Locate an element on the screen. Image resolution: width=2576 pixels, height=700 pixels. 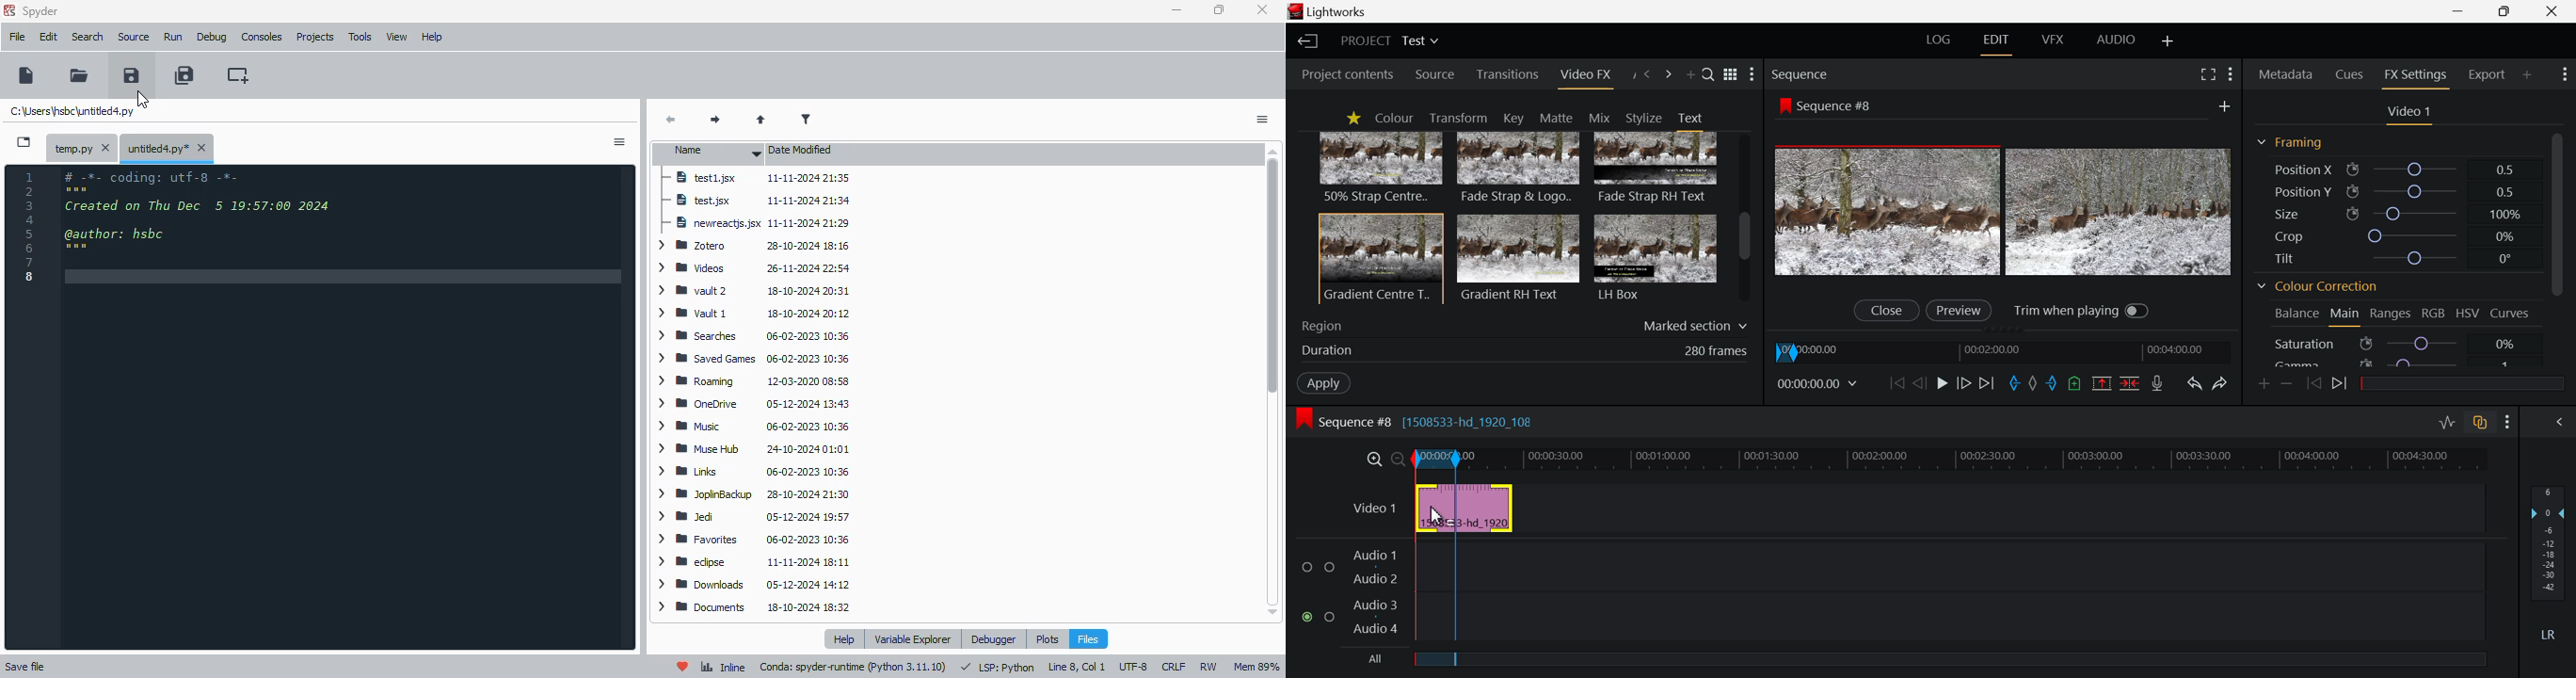
consoles is located at coordinates (262, 36).